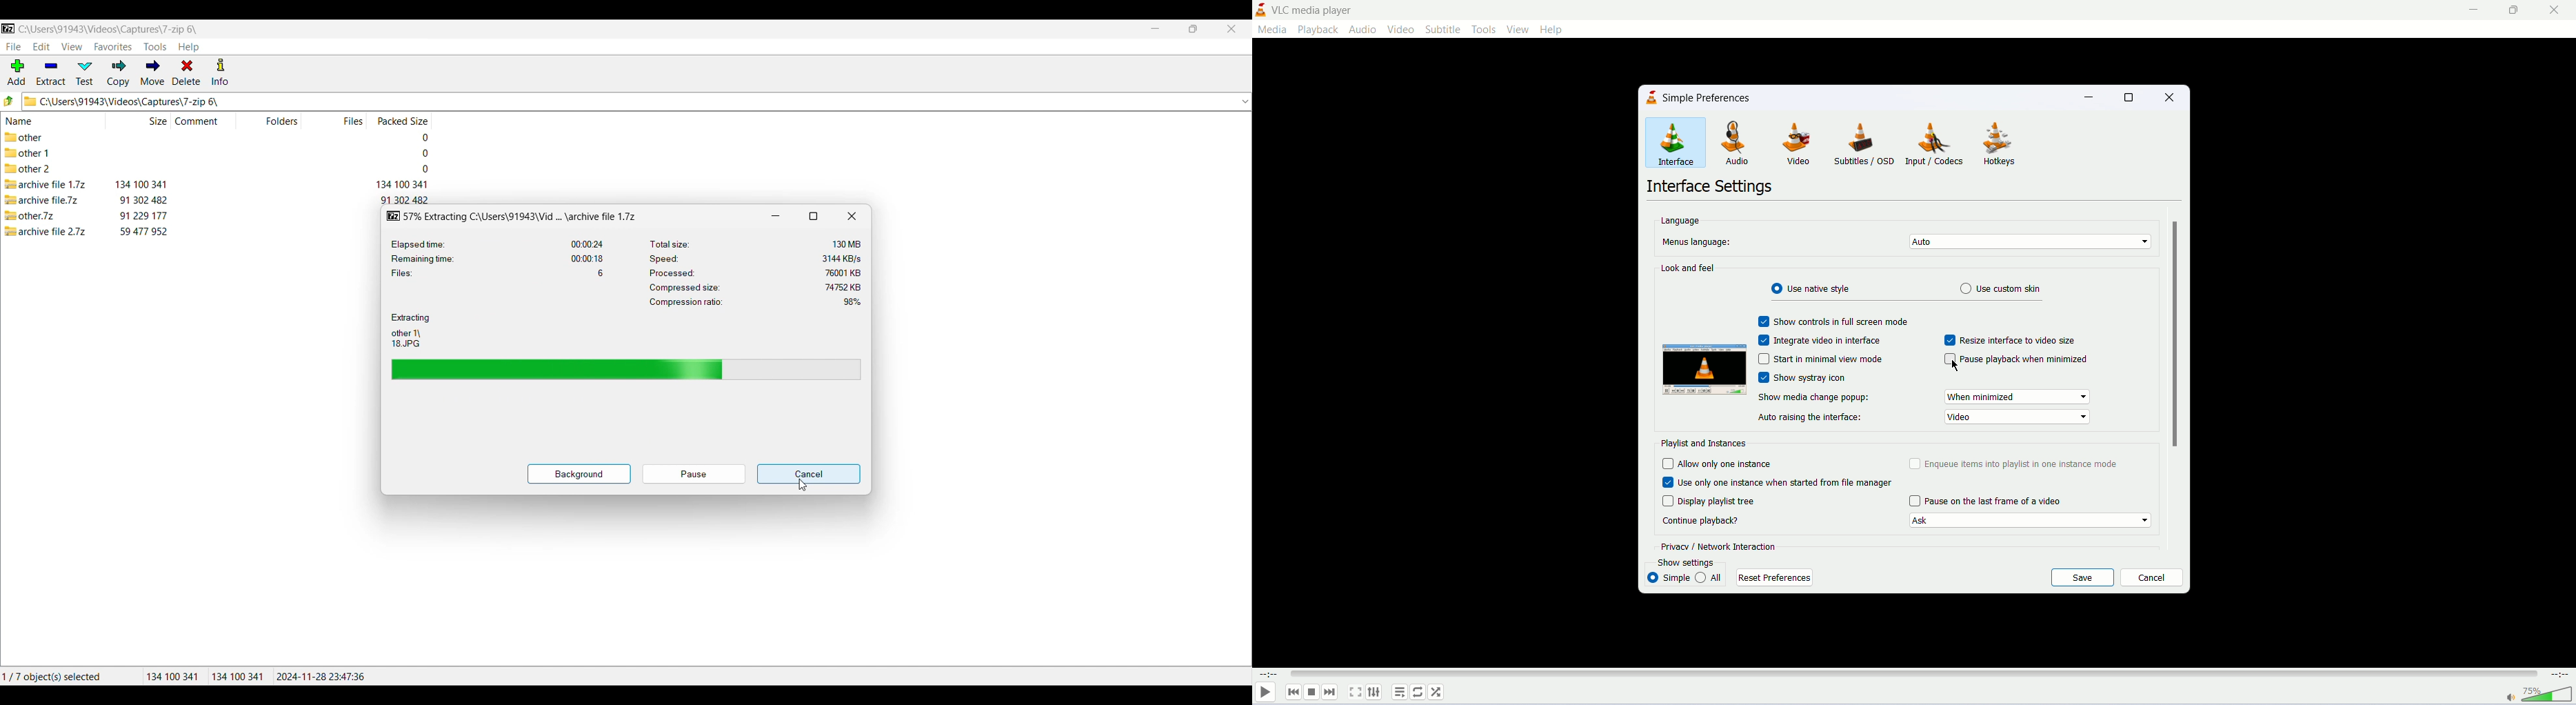 This screenshot has width=2576, height=728. Describe the element at coordinates (1156, 29) in the screenshot. I see `Minimize` at that location.